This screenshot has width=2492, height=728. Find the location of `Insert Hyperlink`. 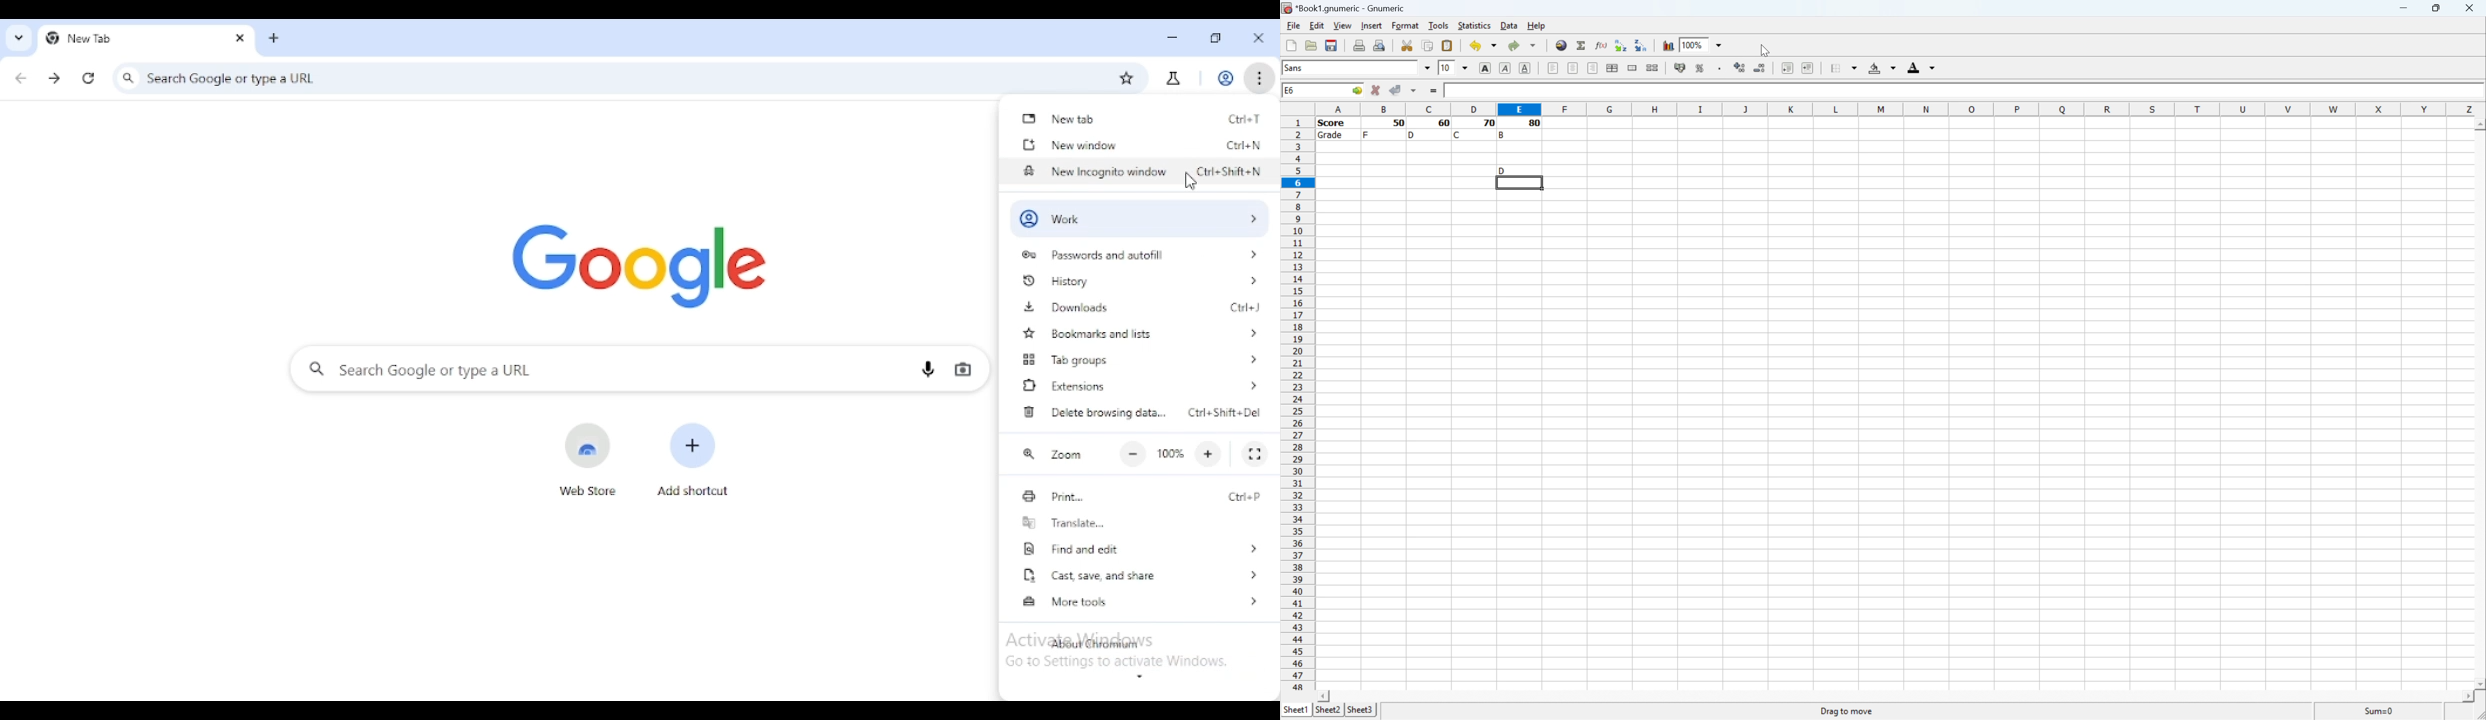

Insert Hyperlink is located at coordinates (1561, 47).